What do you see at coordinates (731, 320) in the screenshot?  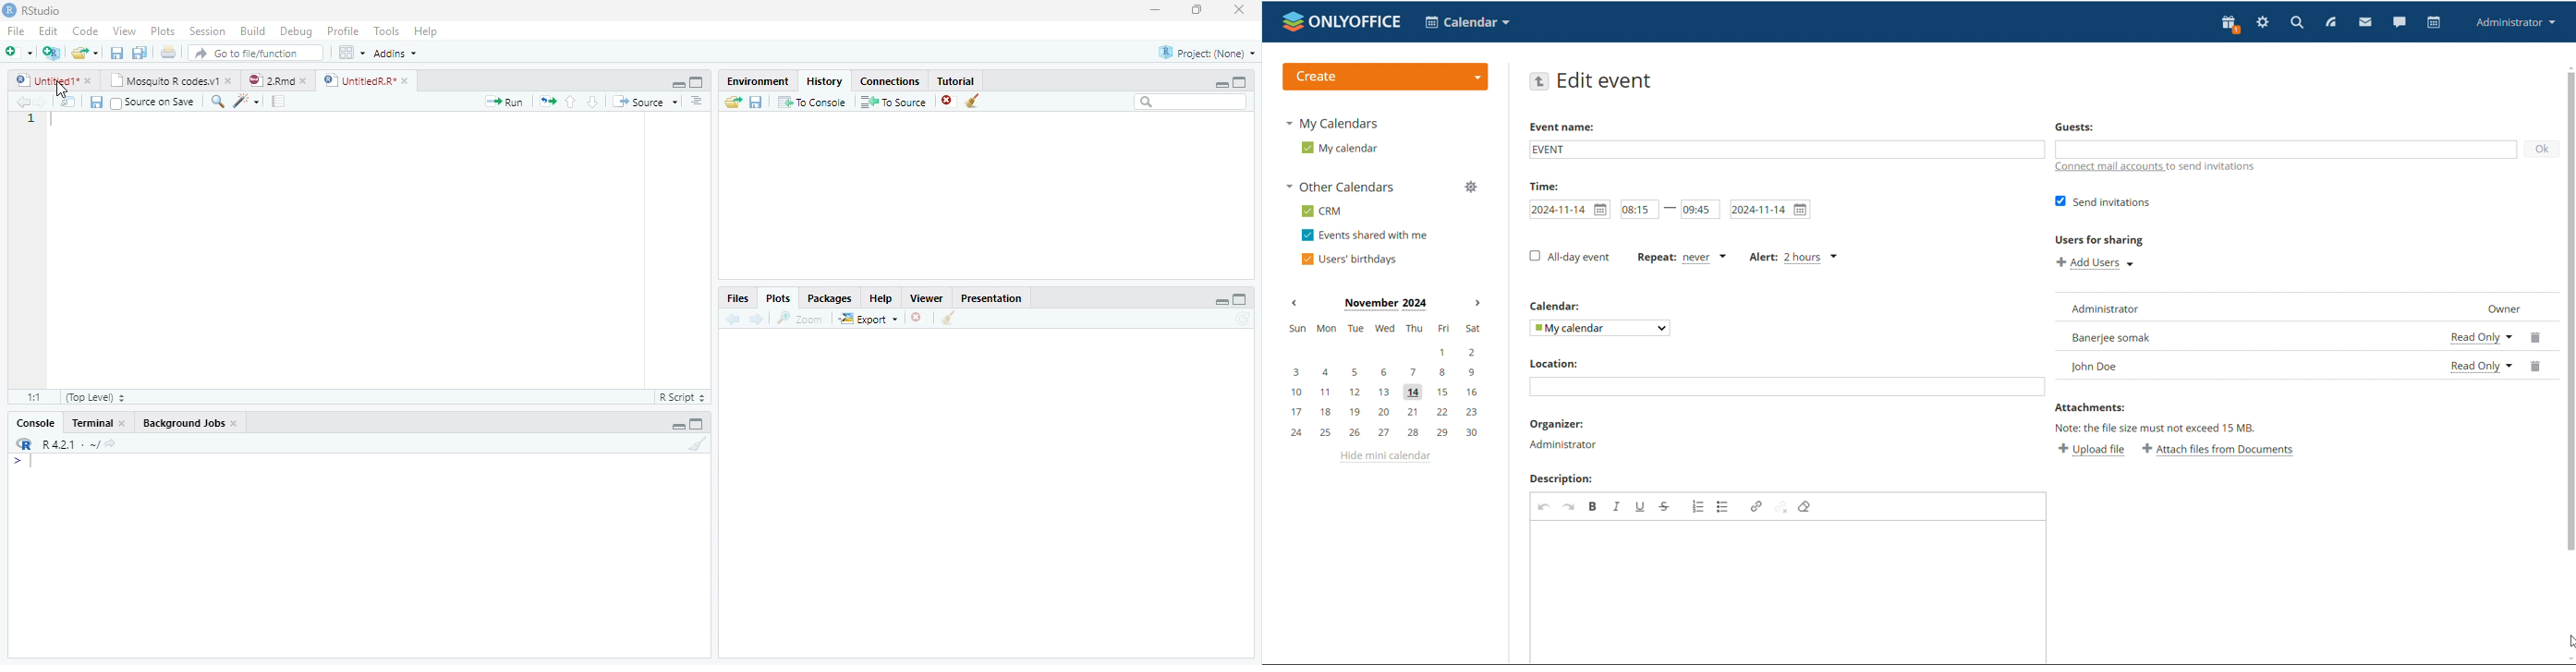 I see `Back` at bounding box center [731, 320].